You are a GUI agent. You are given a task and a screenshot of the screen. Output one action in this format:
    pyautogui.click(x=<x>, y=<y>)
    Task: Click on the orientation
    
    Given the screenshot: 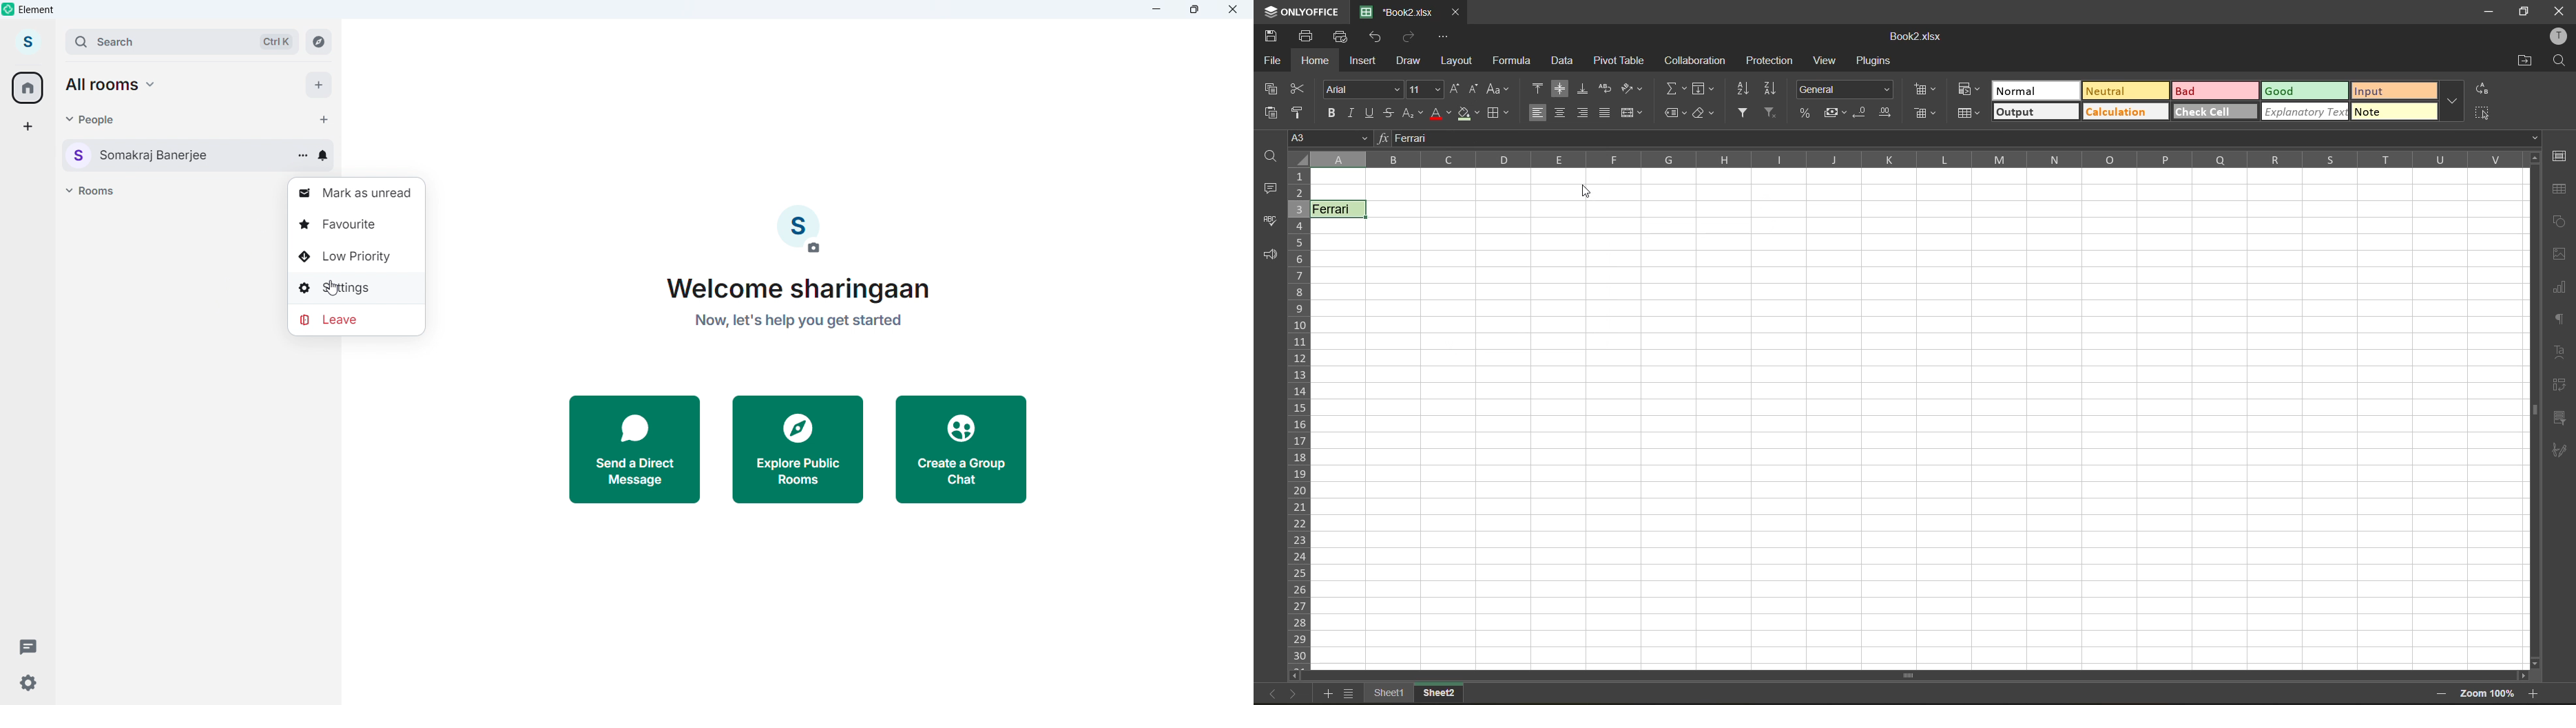 What is the action you would take?
    pyautogui.click(x=1631, y=89)
    